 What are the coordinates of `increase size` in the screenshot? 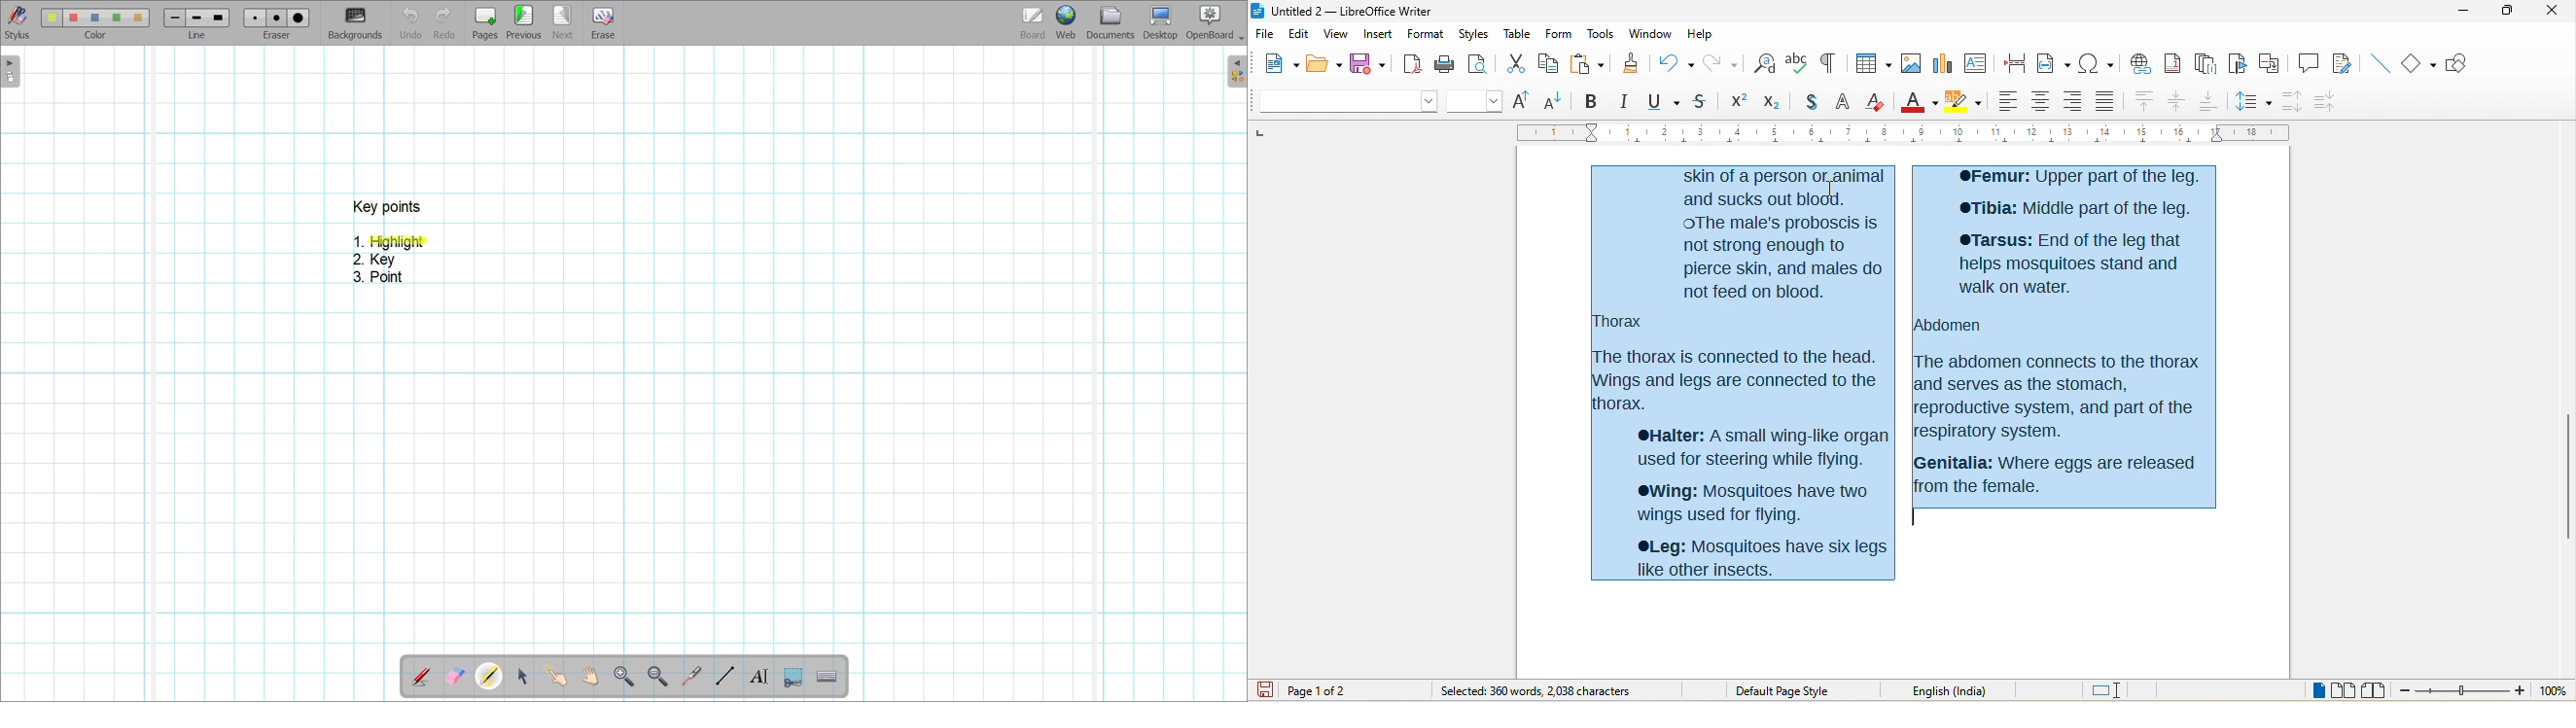 It's located at (1524, 99).